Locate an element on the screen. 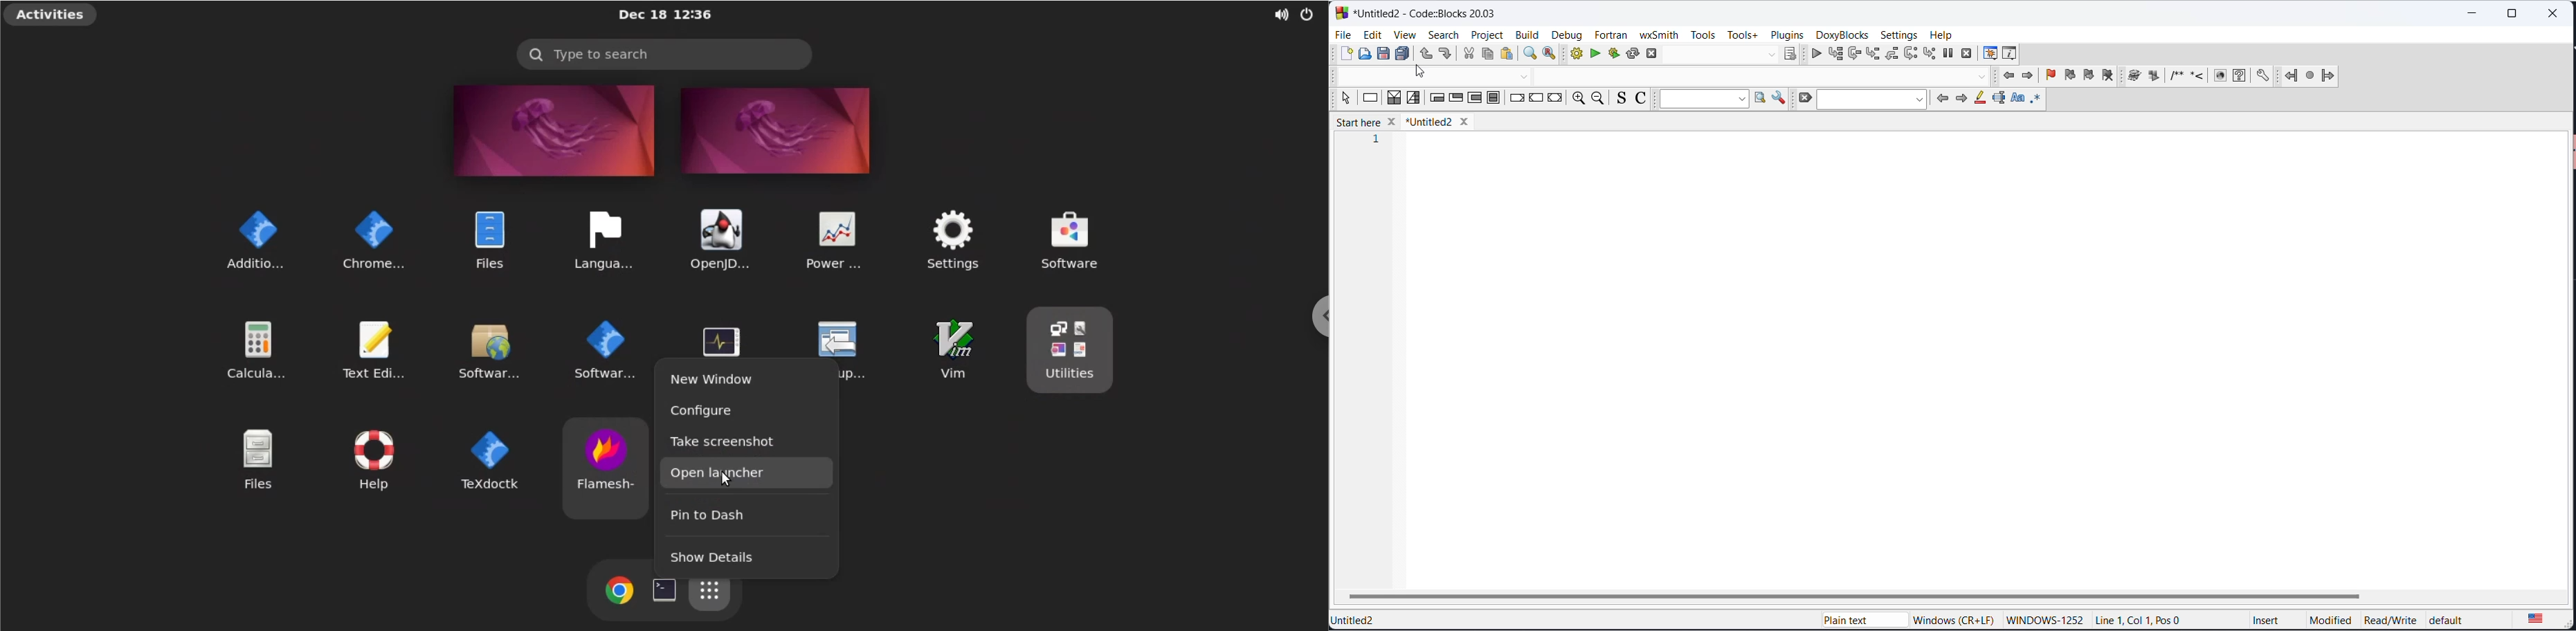 The height and width of the screenshot is (644, 2576). select is located at coordinates (1345, 98).